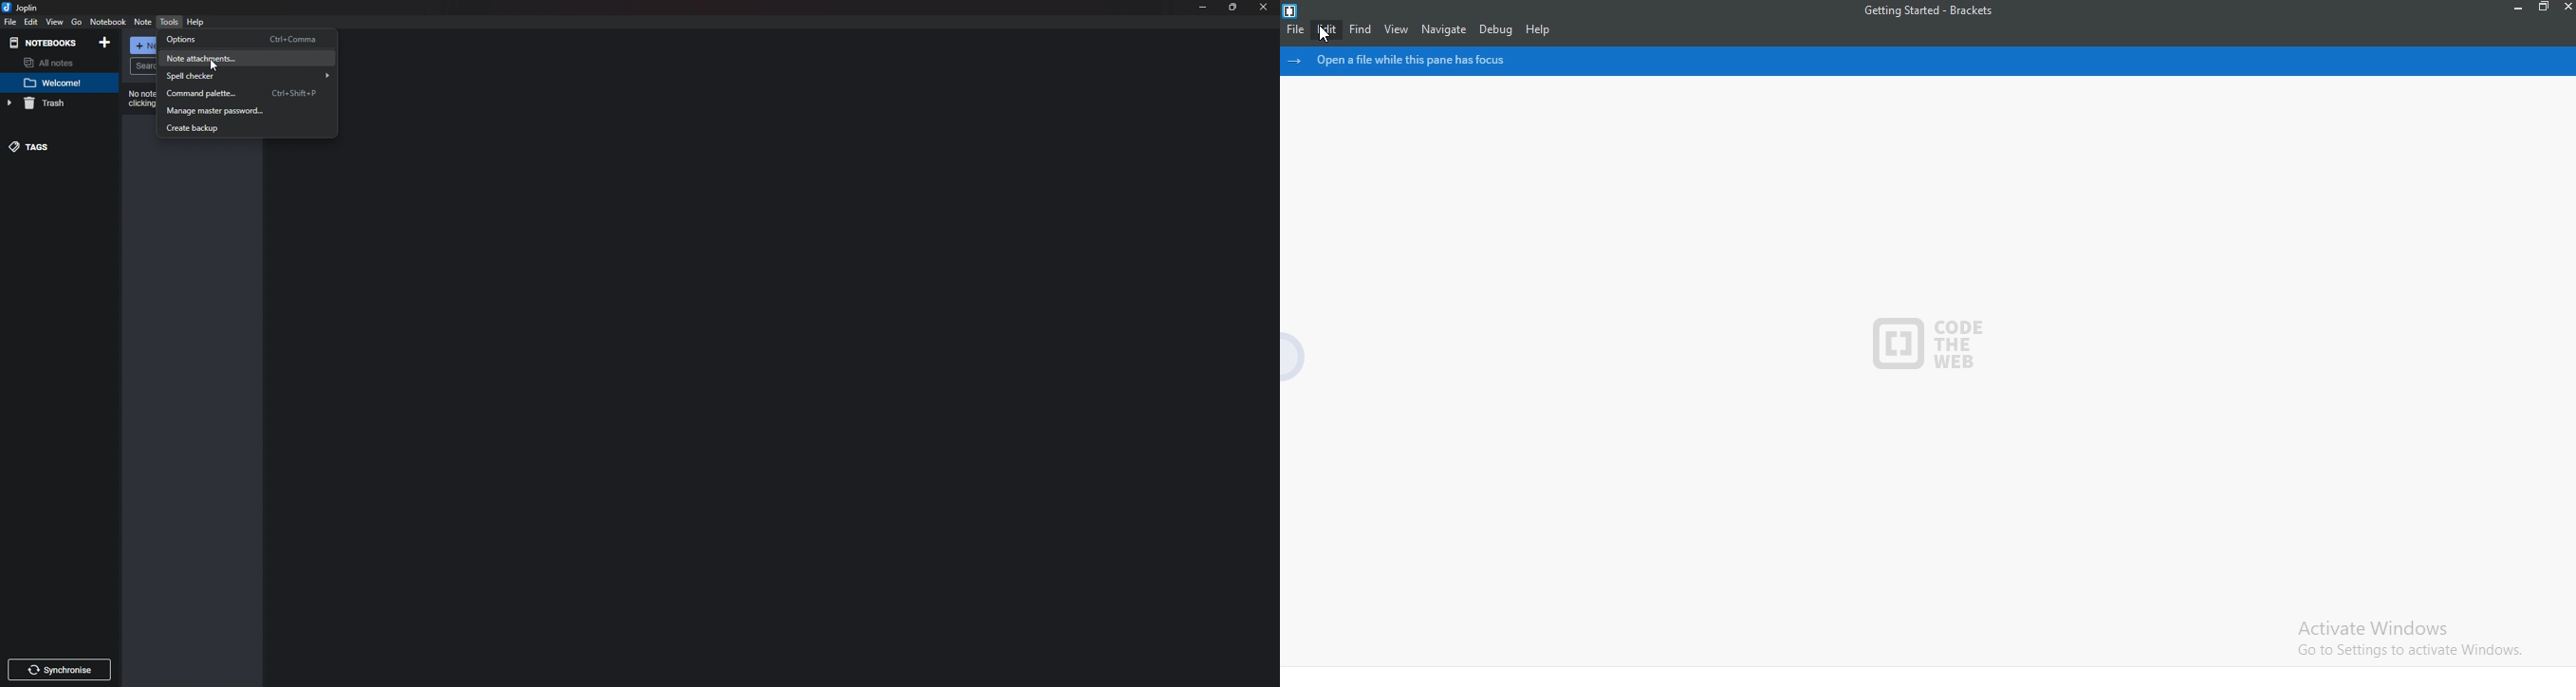  Describe the element at coordinates (58, 83) in the screenshot. I see `note` at that location.